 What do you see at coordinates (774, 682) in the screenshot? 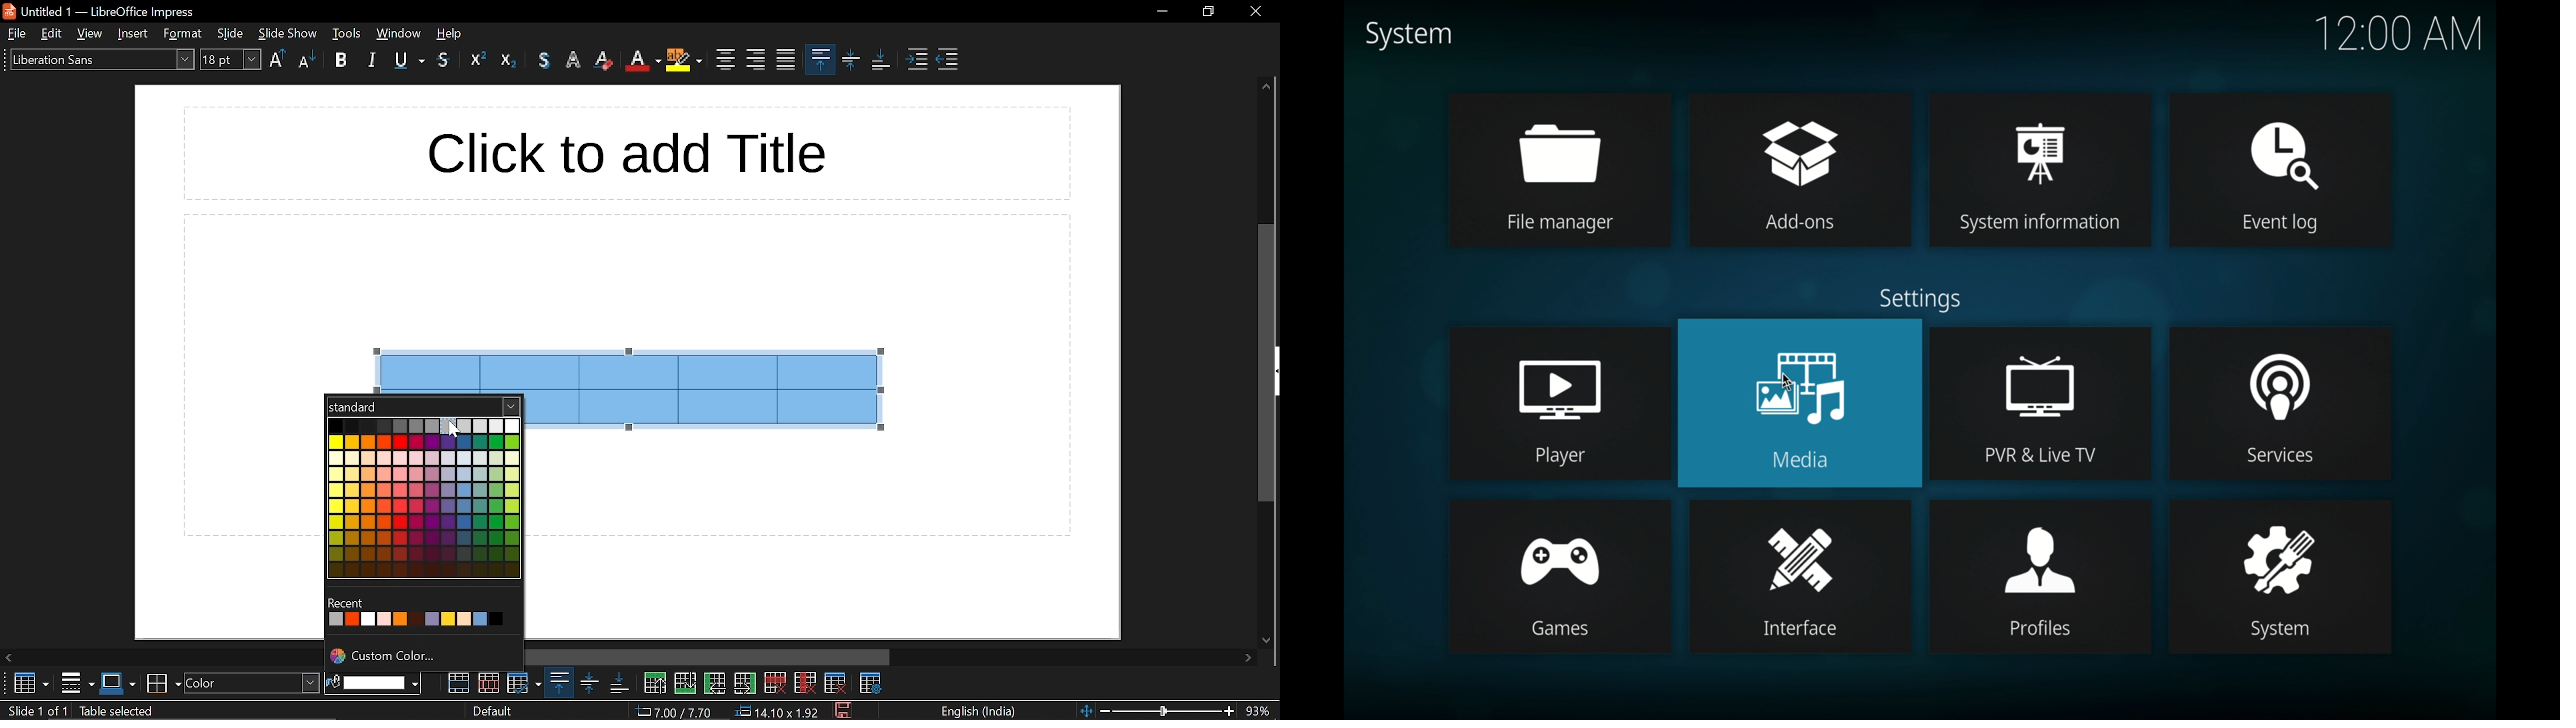
I see `delete row ` at bounding box center [774, 682].